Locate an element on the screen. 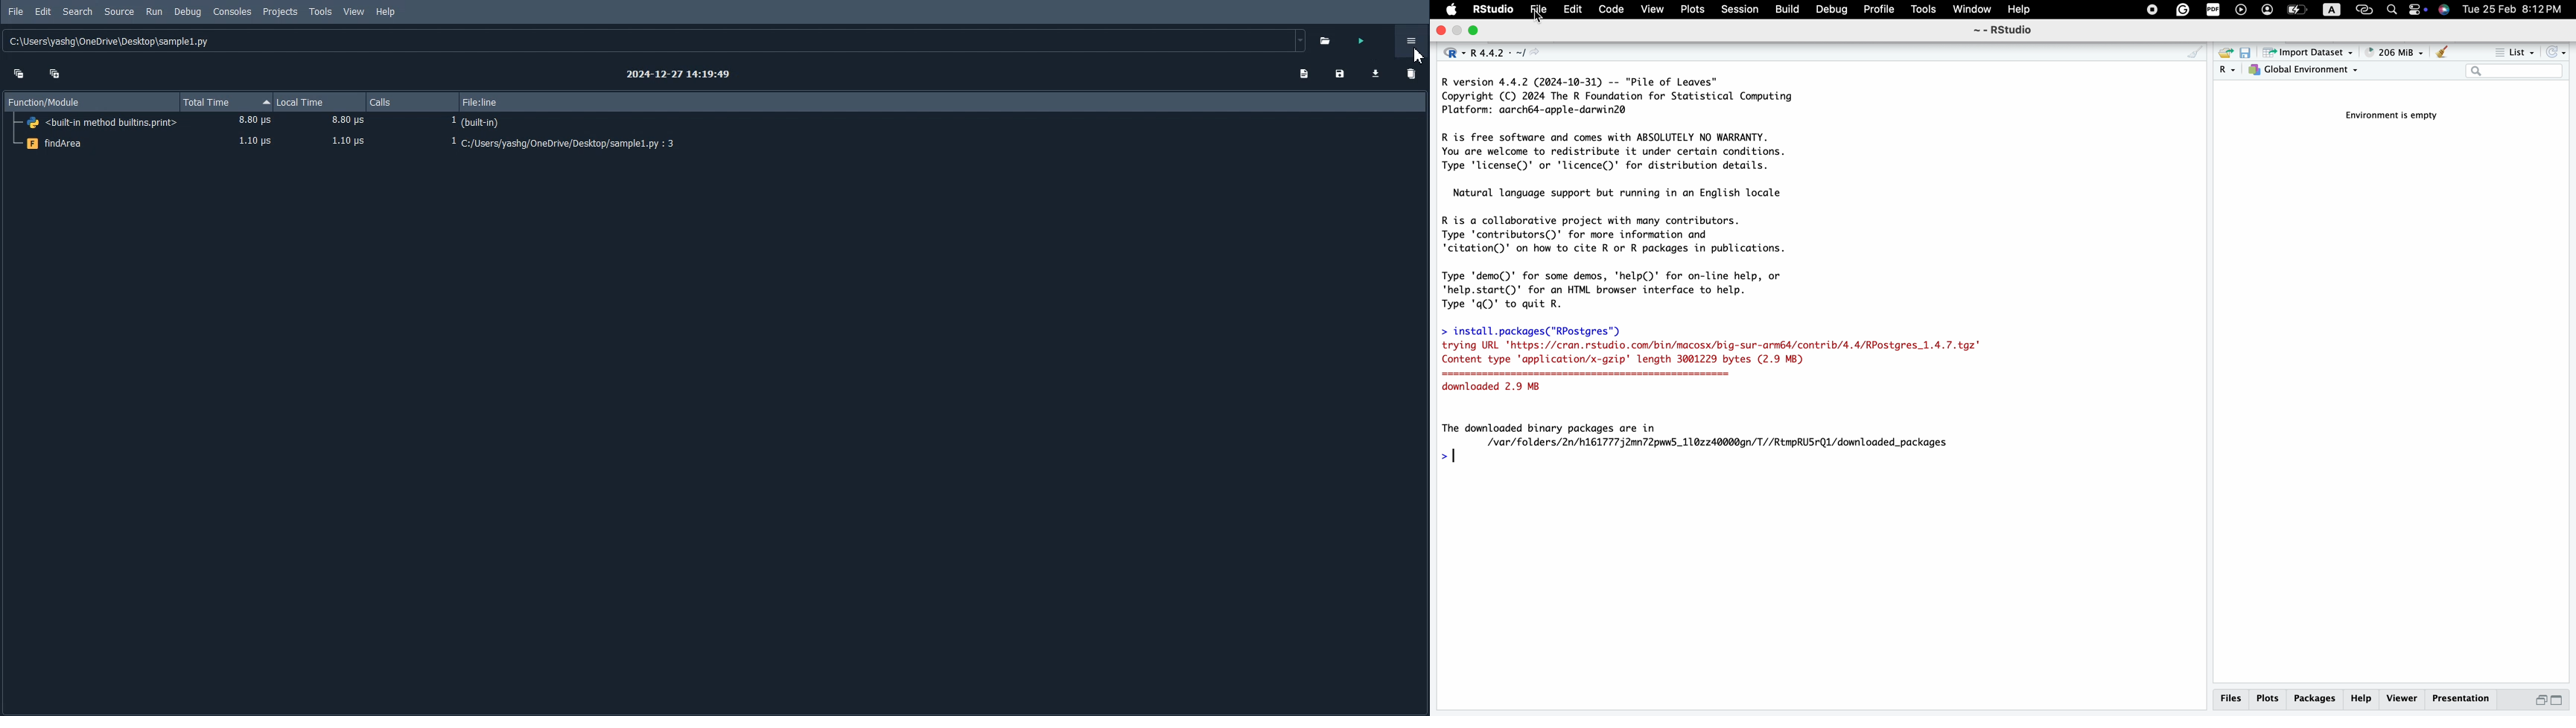 This screenshot has height=728, width=2576. prompt cursor is located at coordinates (1444, 458).